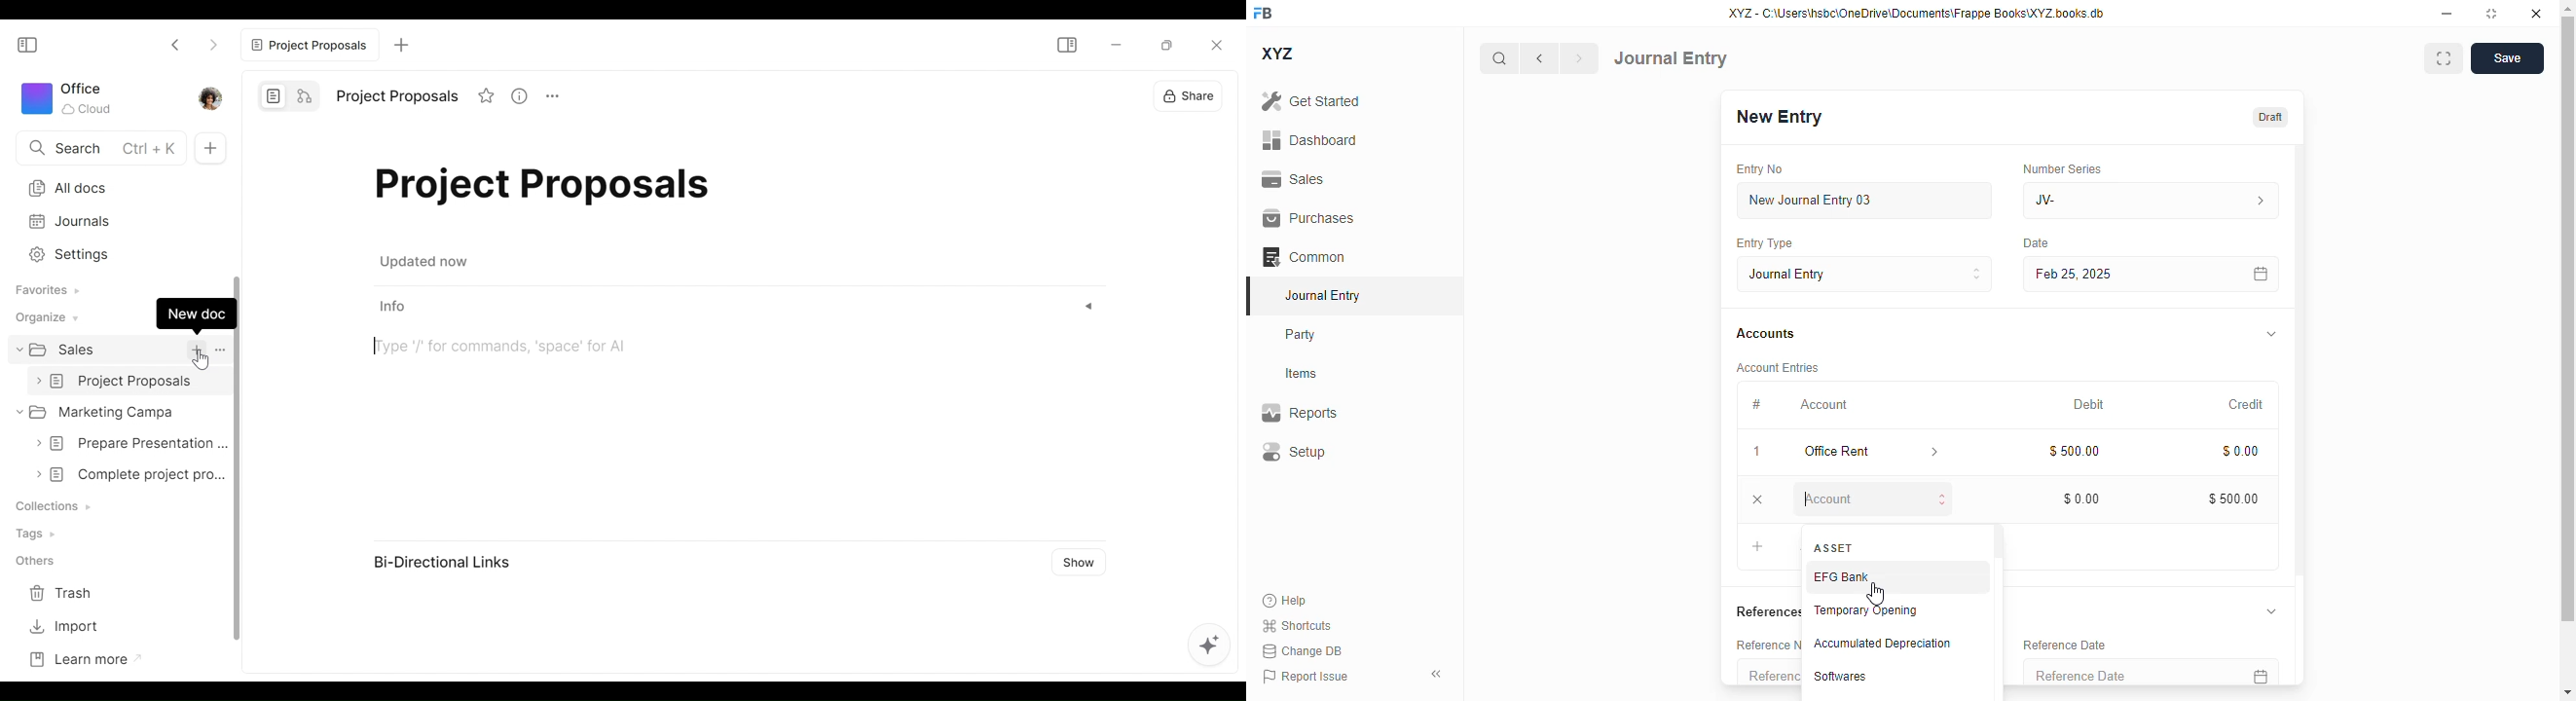  What do you see at coordinates (1865, 274) in the screenshot?
I see `entry type` at bounding box center [1865, 274].